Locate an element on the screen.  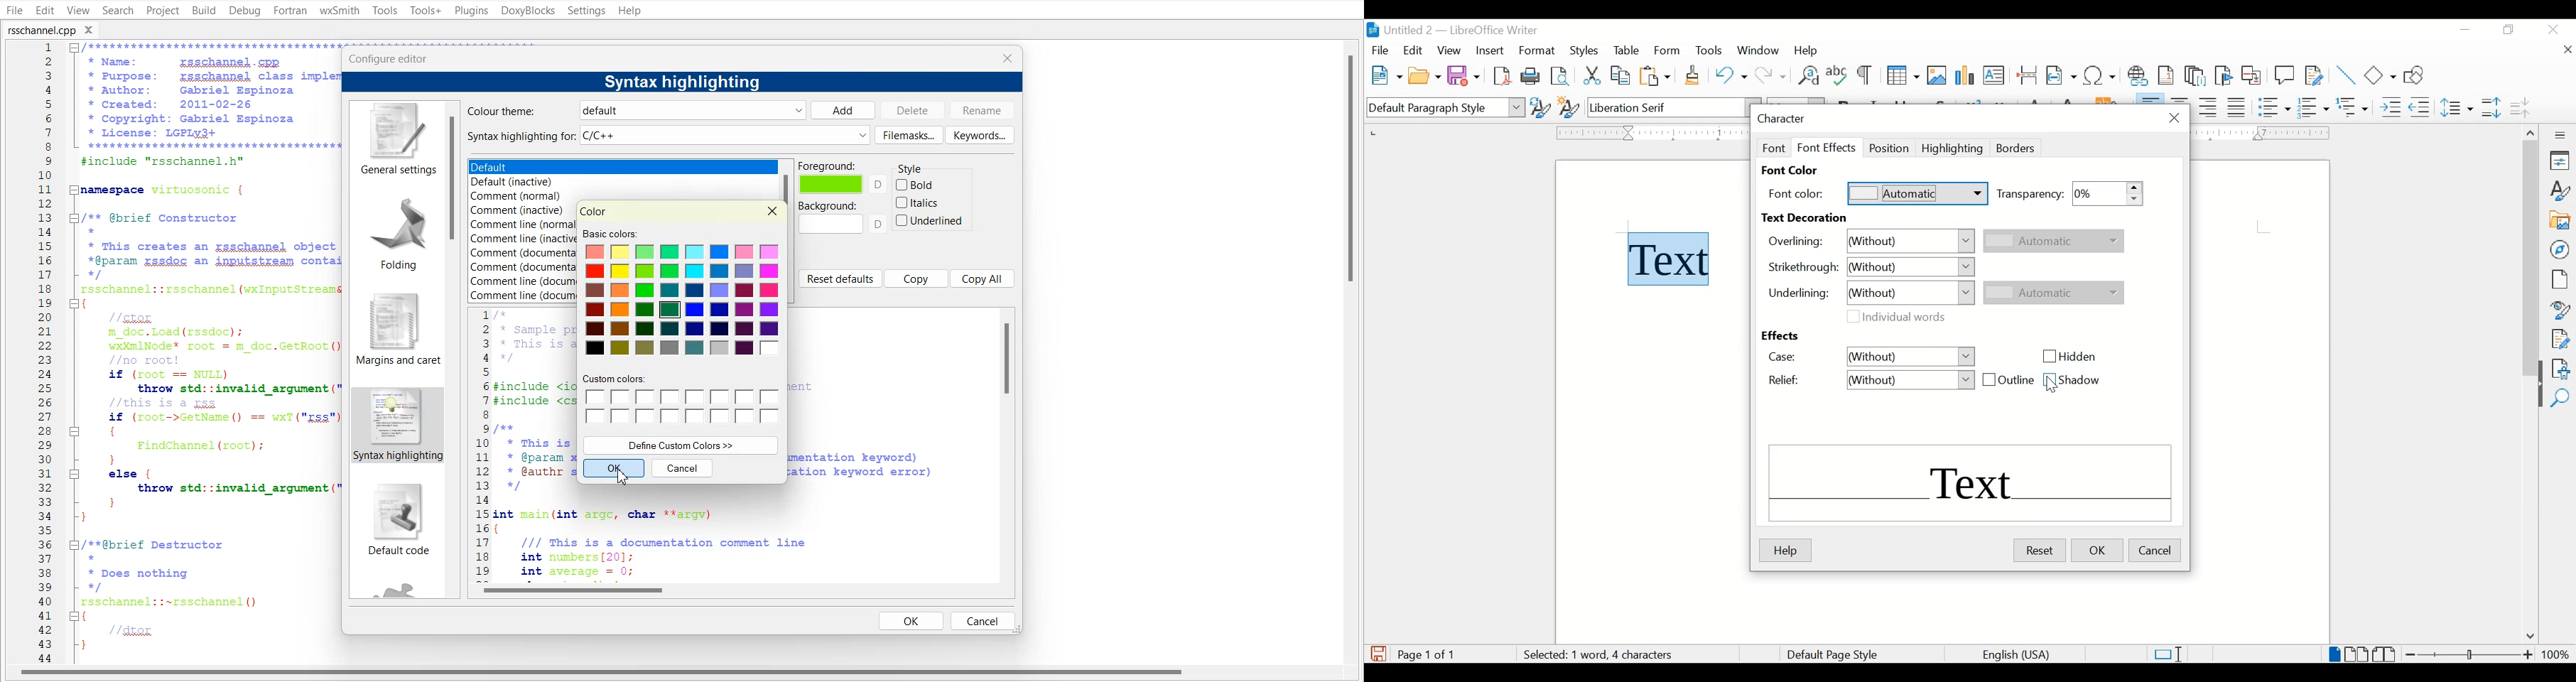
cut is located at coordinates (1593, 75).